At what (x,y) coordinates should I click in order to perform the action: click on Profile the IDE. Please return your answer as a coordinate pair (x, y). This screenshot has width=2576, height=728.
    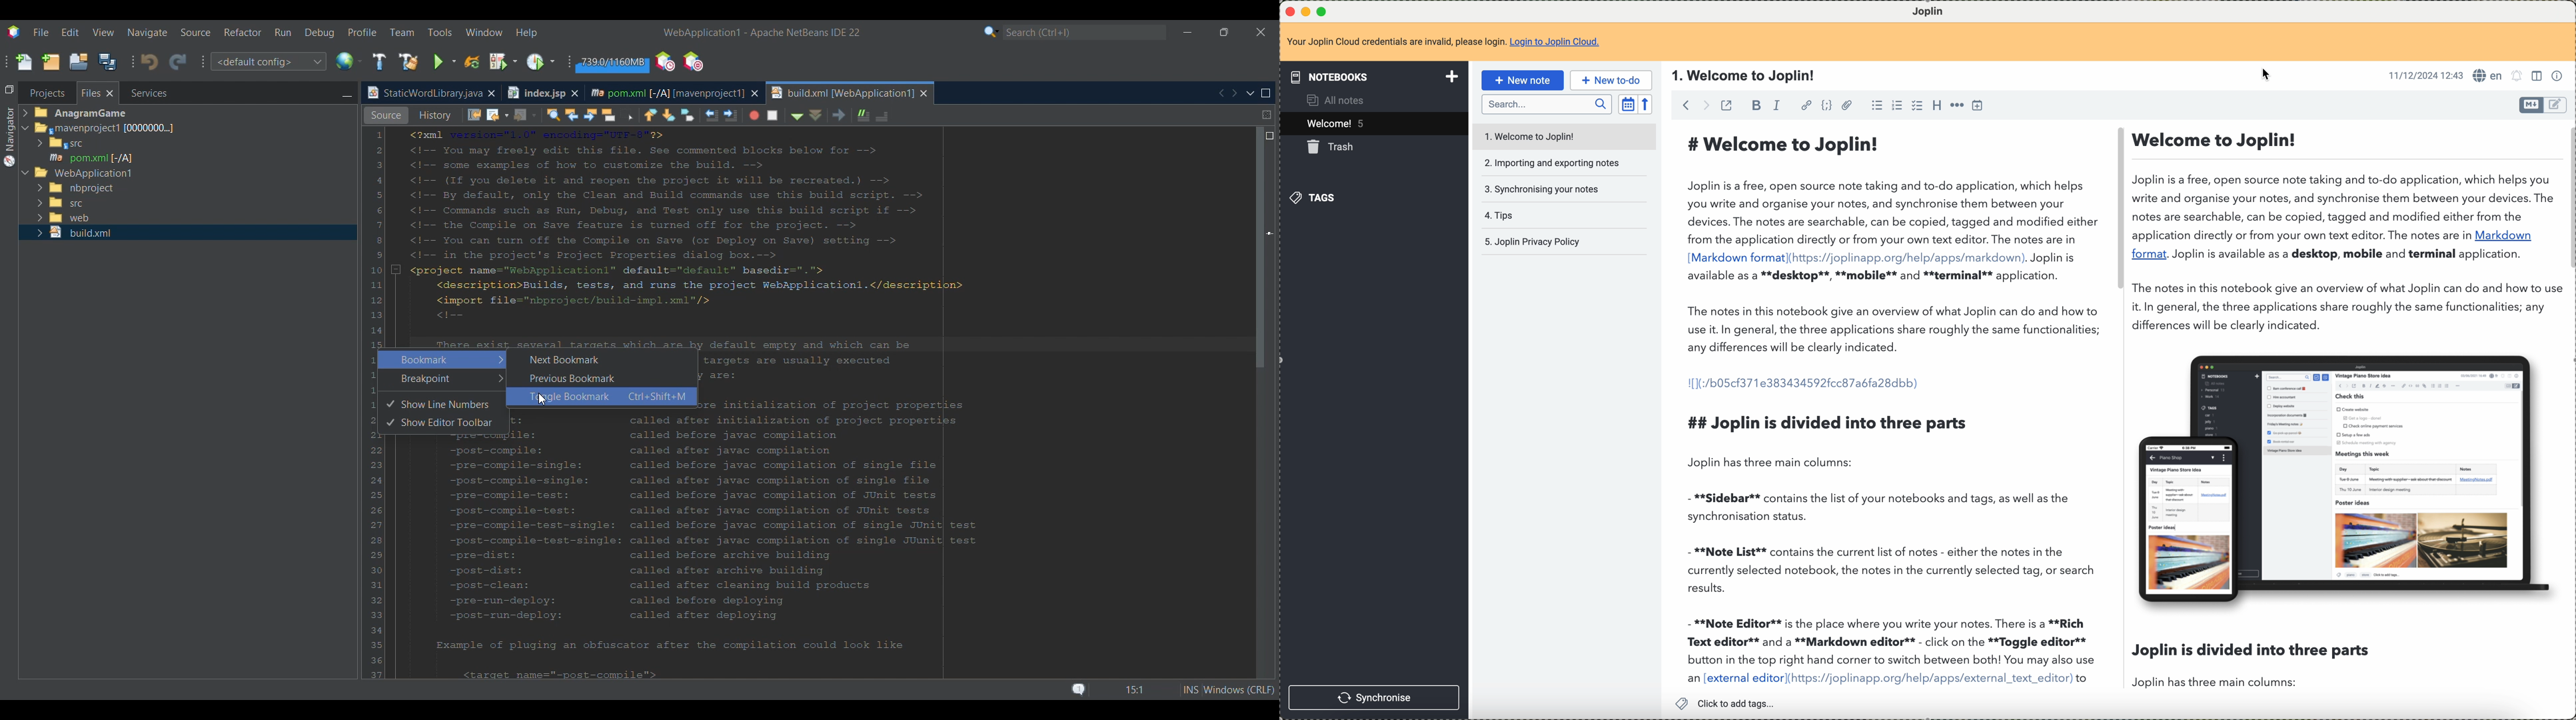
    Looking at the image, I should click on (666, 62).